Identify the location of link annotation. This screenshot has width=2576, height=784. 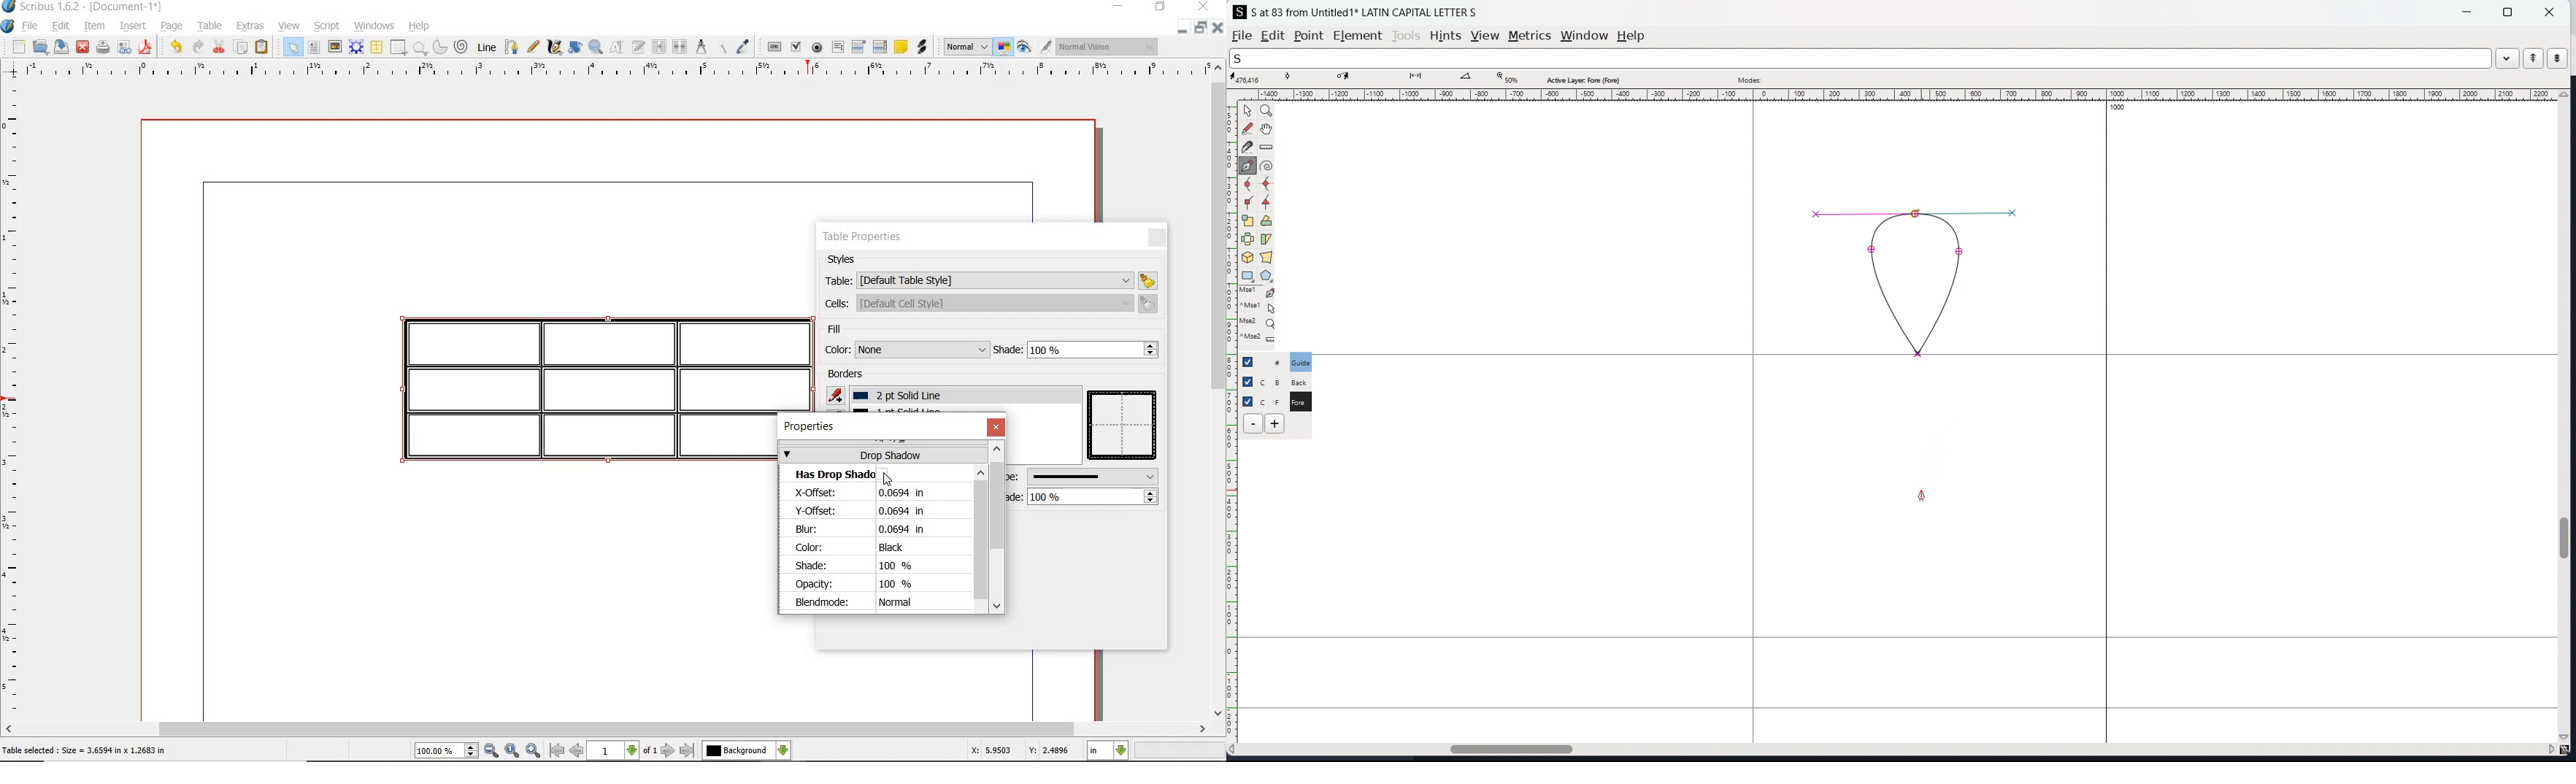
(923, 47).